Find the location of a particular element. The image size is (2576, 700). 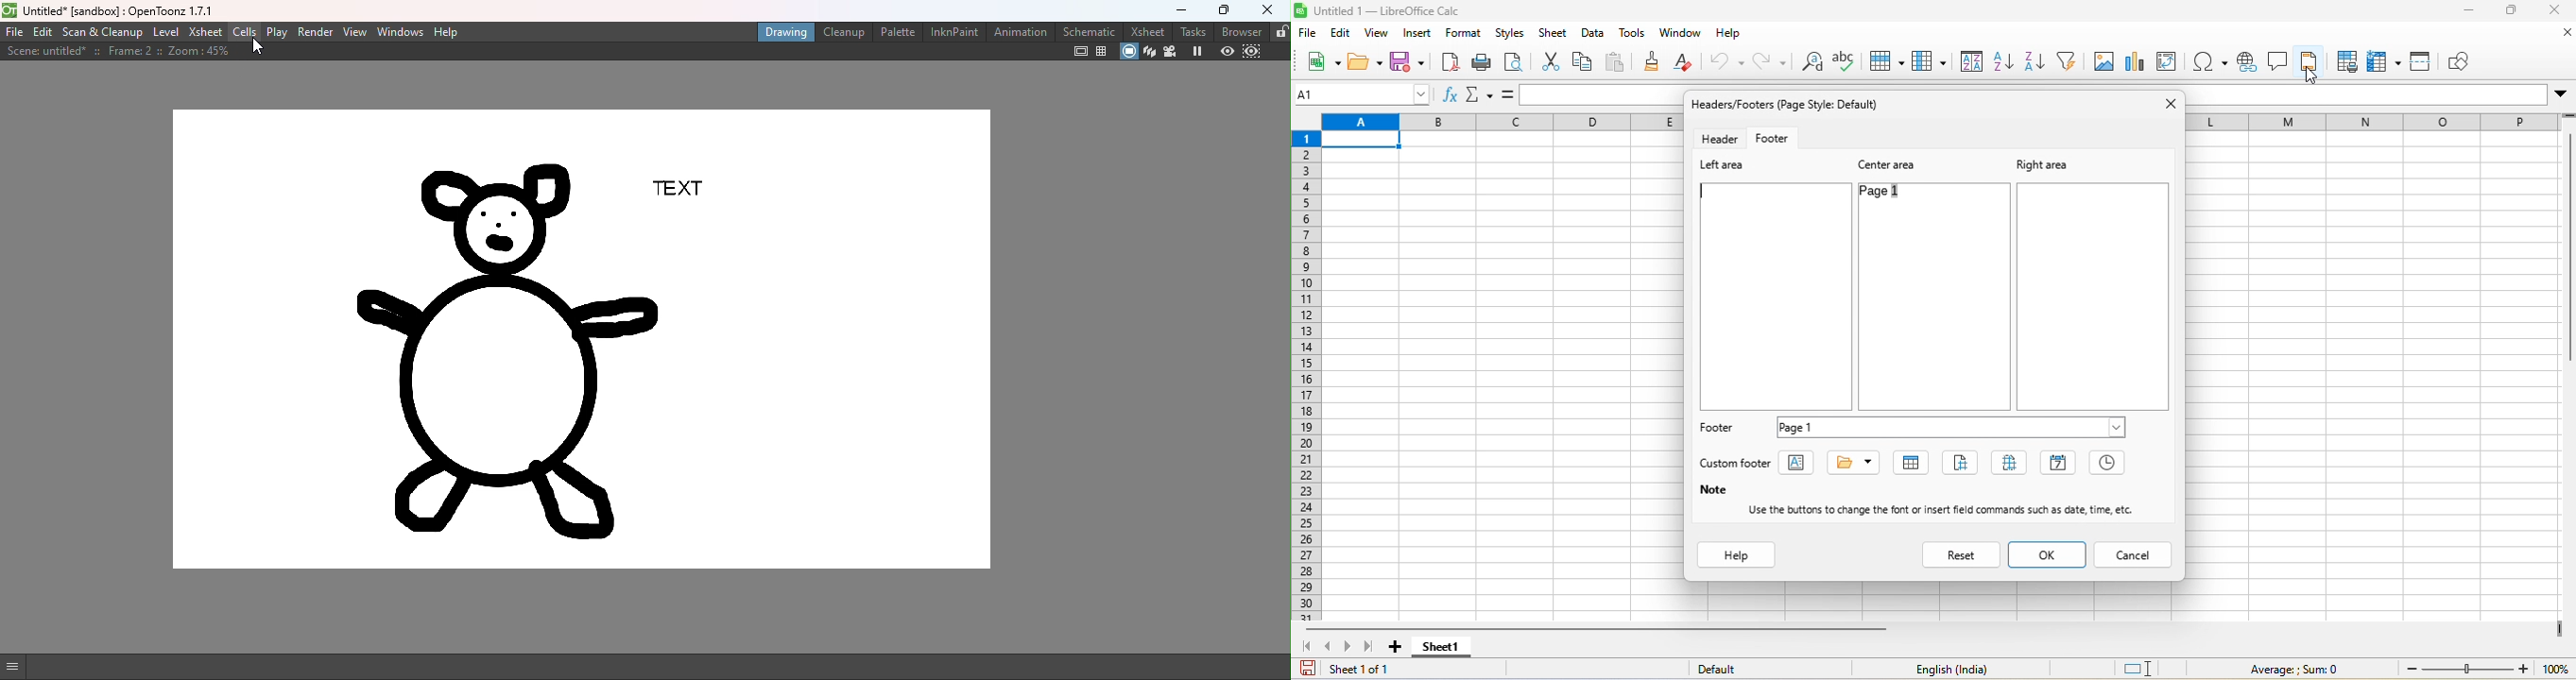

right area is located at coordinates (2041, 164).